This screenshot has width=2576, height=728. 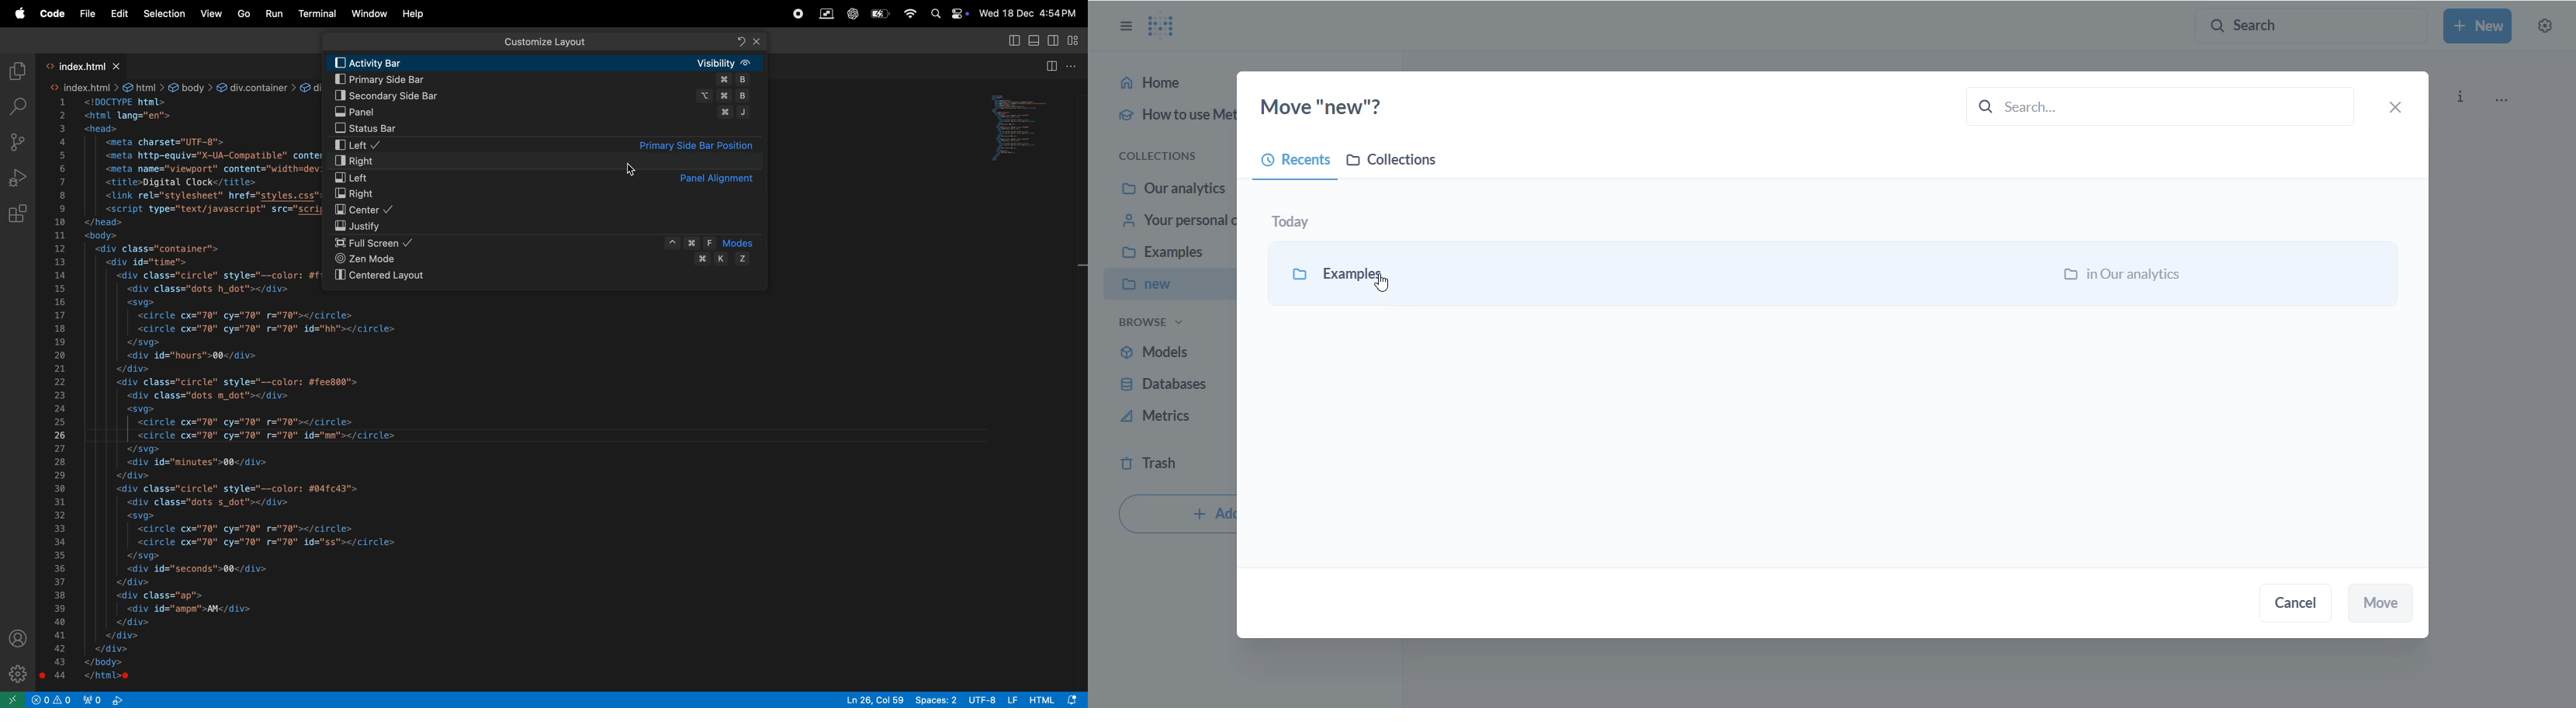 I want to click on activity bar, so click(x=546, y=62).